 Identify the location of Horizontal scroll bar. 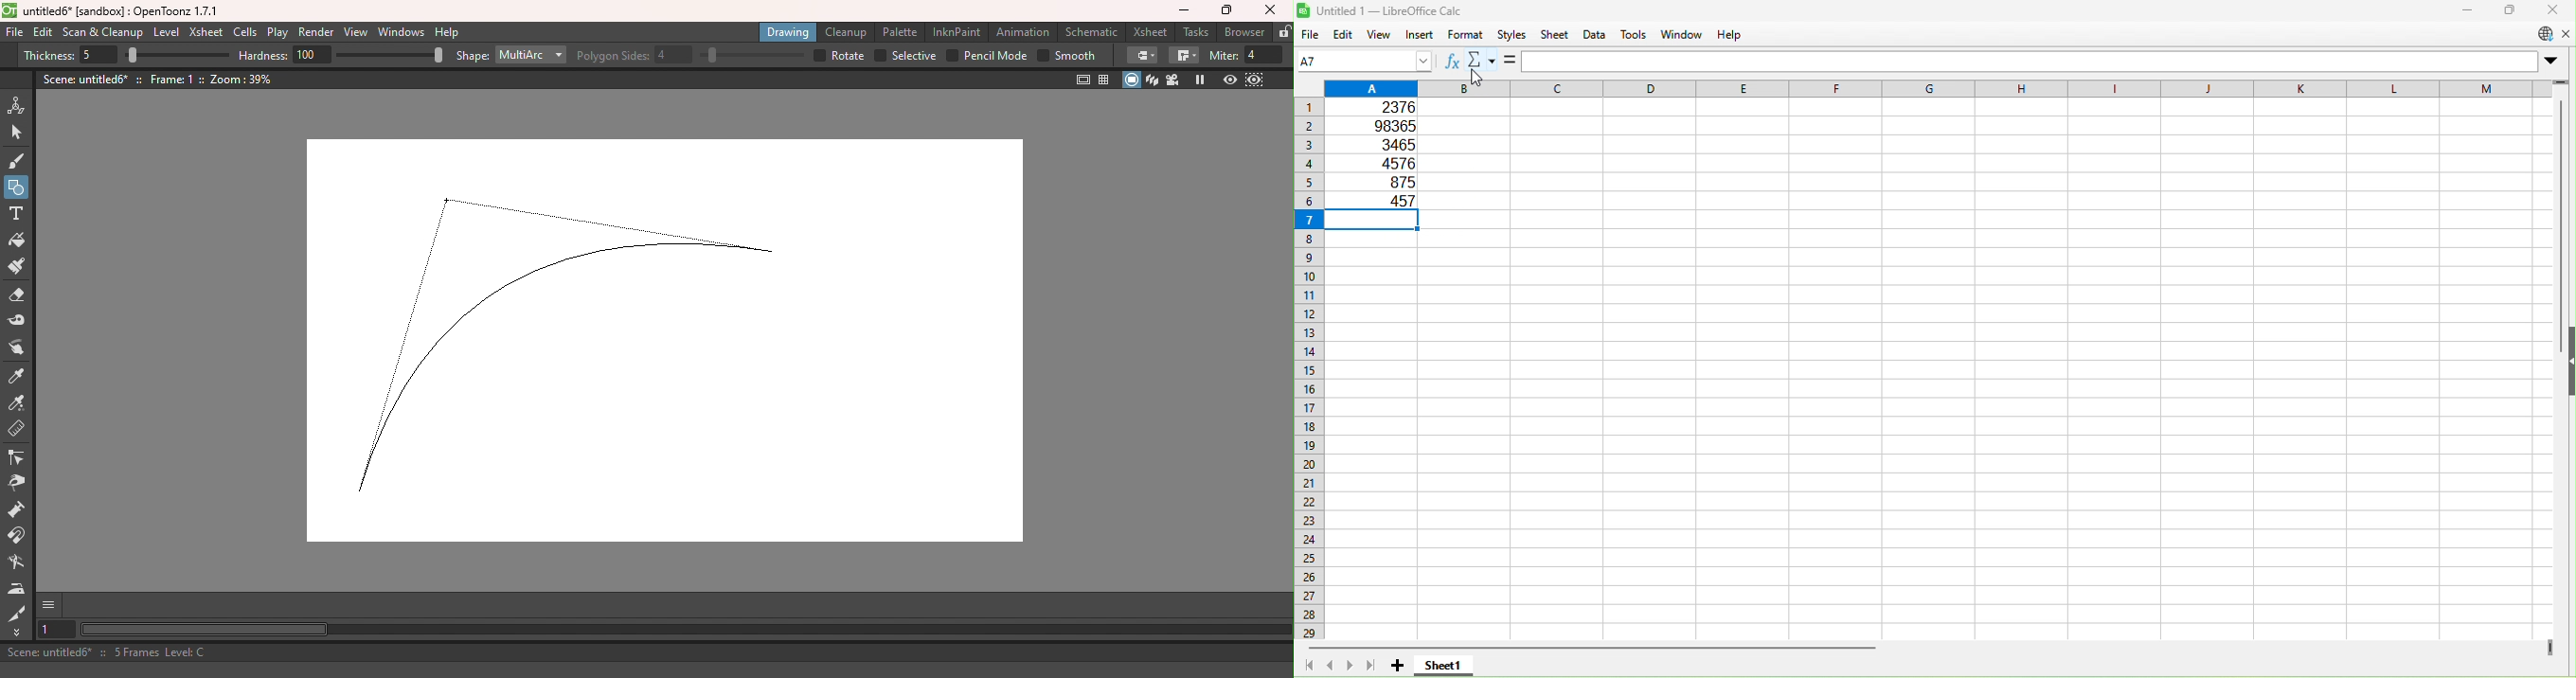
(1943, 648).